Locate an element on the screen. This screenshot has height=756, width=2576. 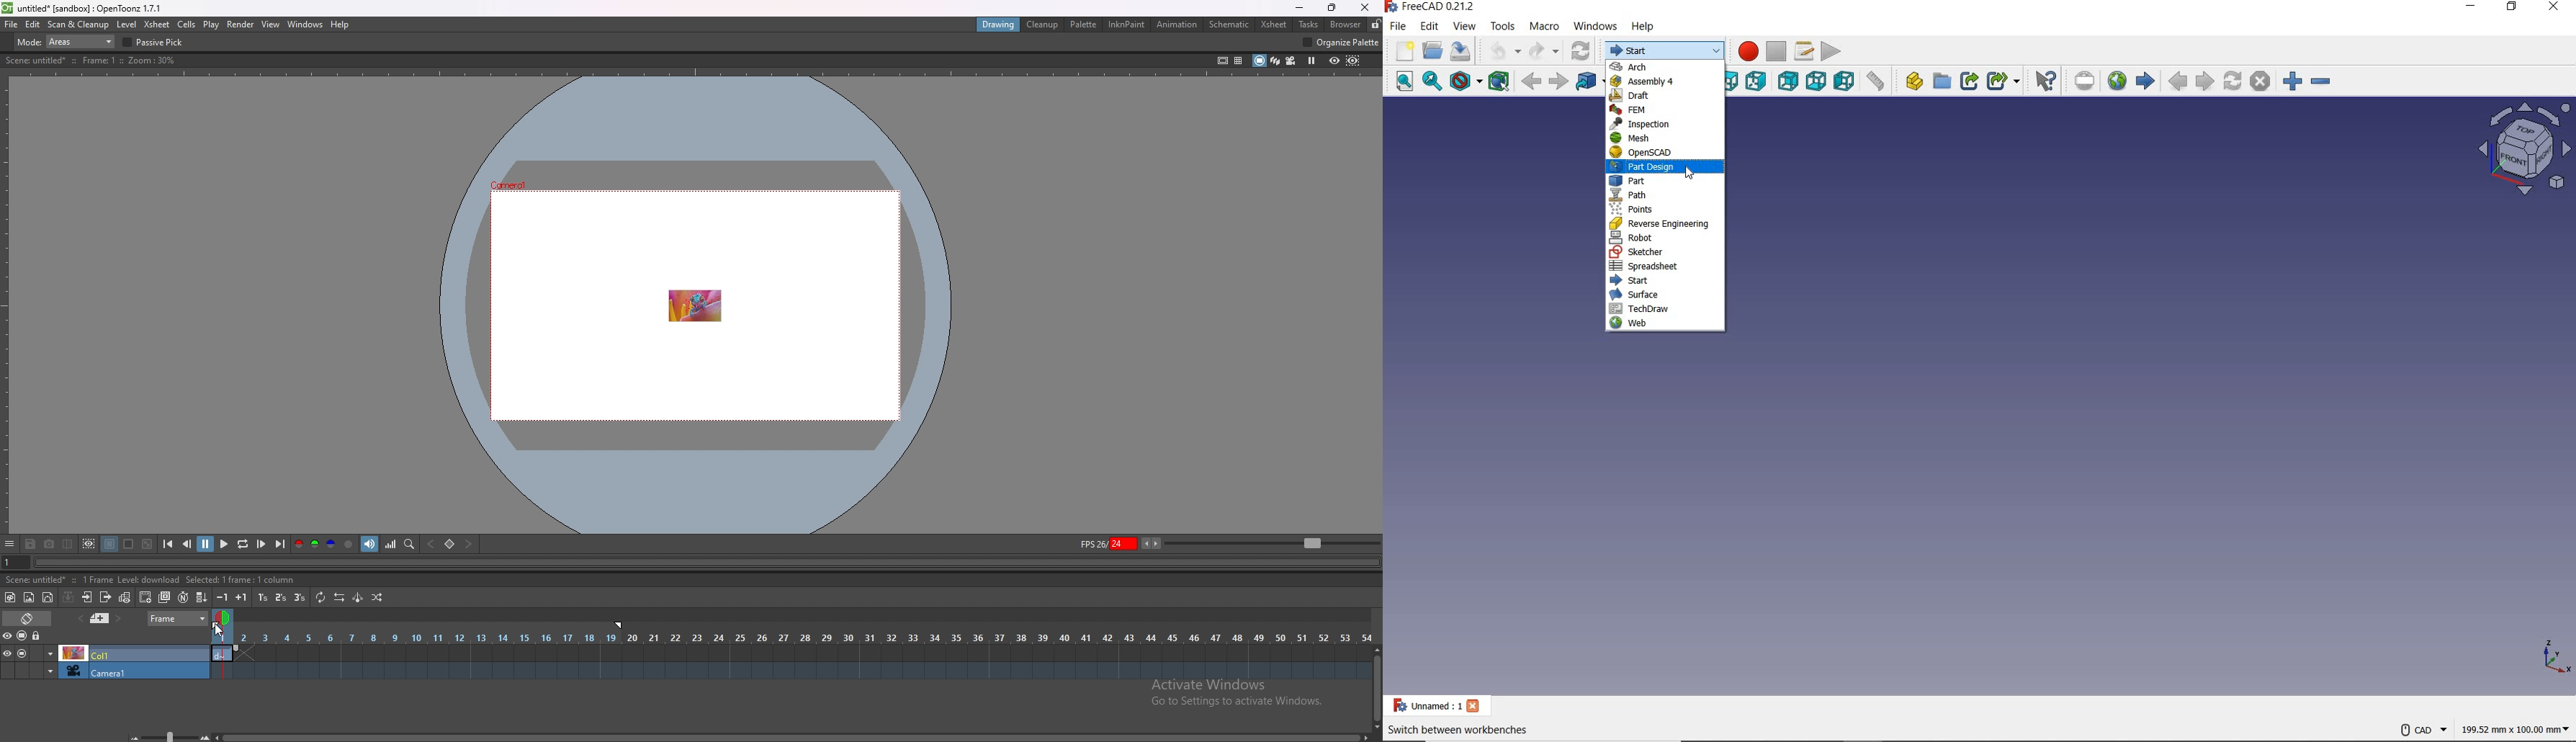
START is located at coordinates (1668, 281).